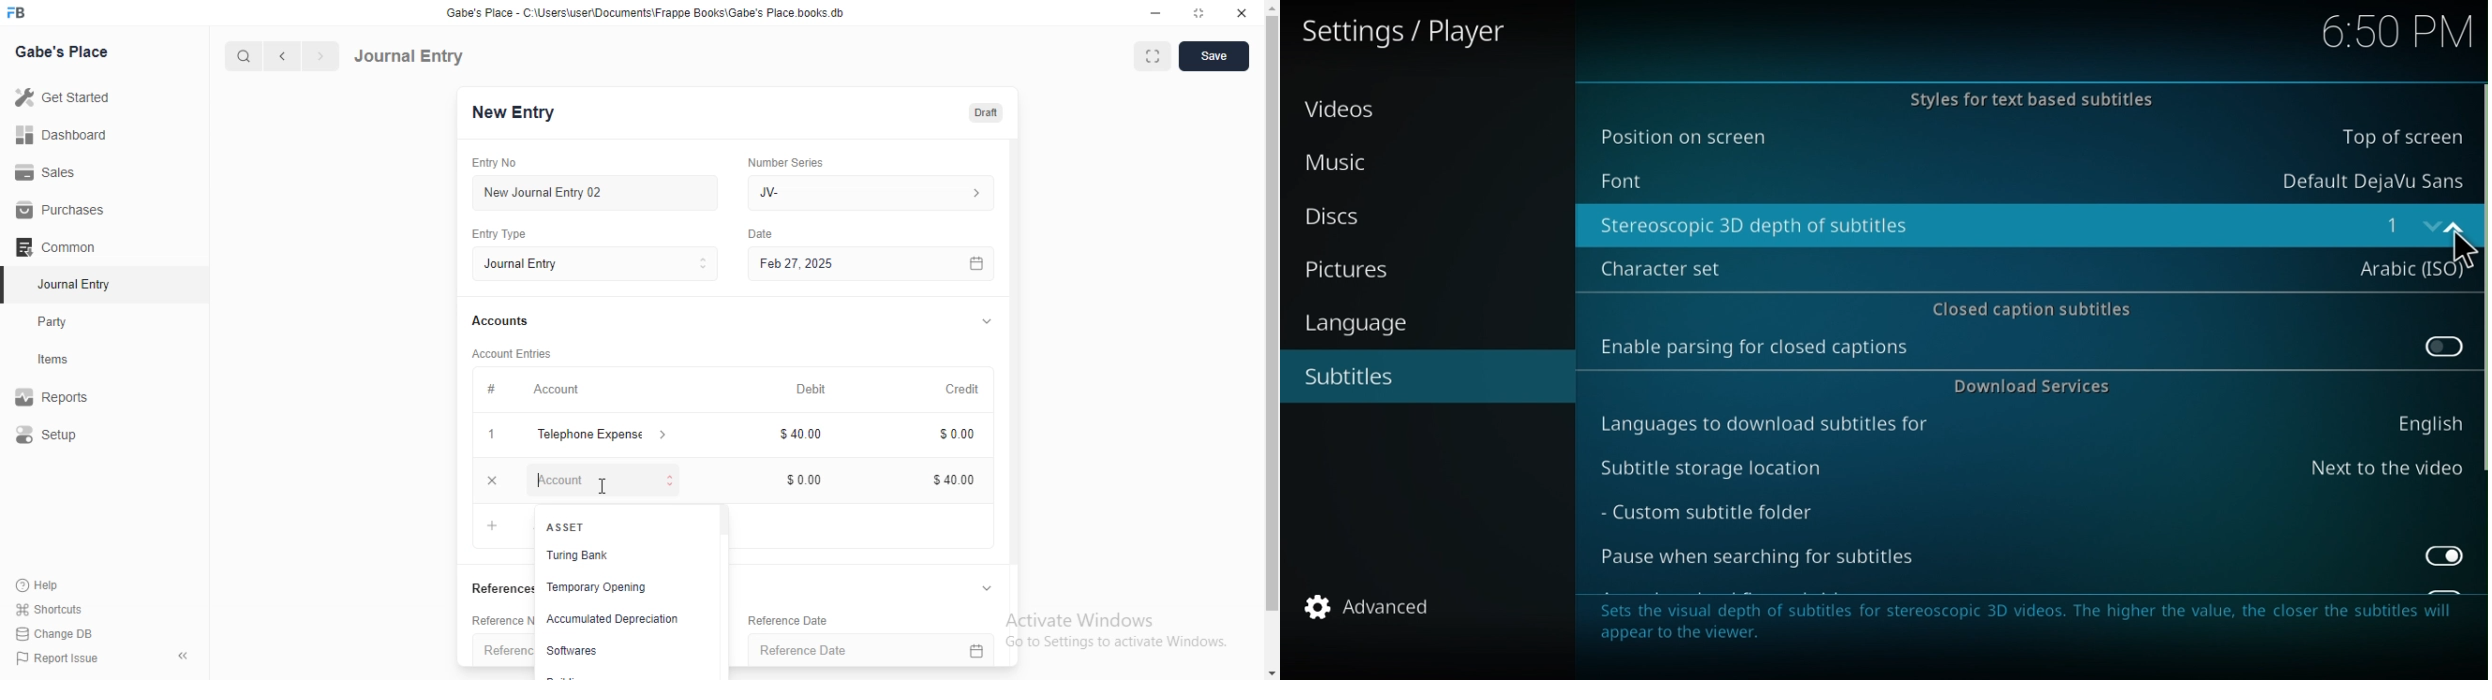 This screenshot has width=2492, height=700. I want to click on FB, so click(19, 11).